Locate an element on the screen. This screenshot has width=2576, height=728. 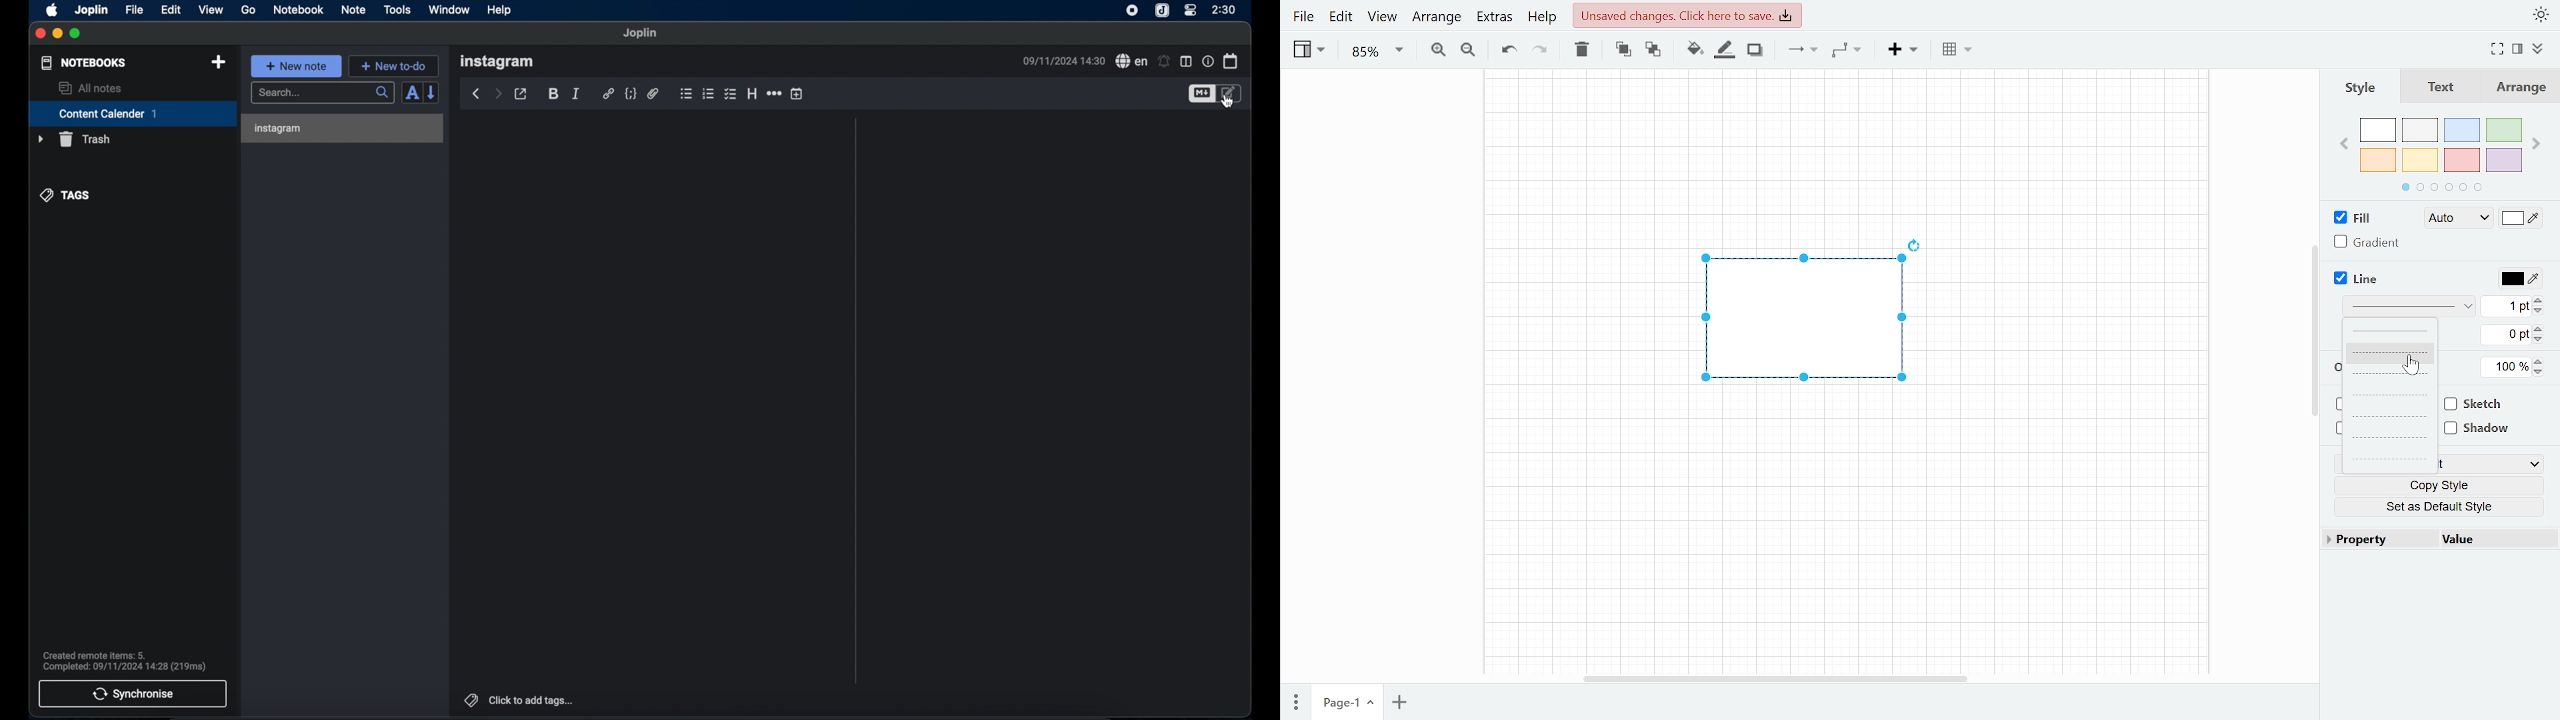
back is located at coordinates (477, 94).